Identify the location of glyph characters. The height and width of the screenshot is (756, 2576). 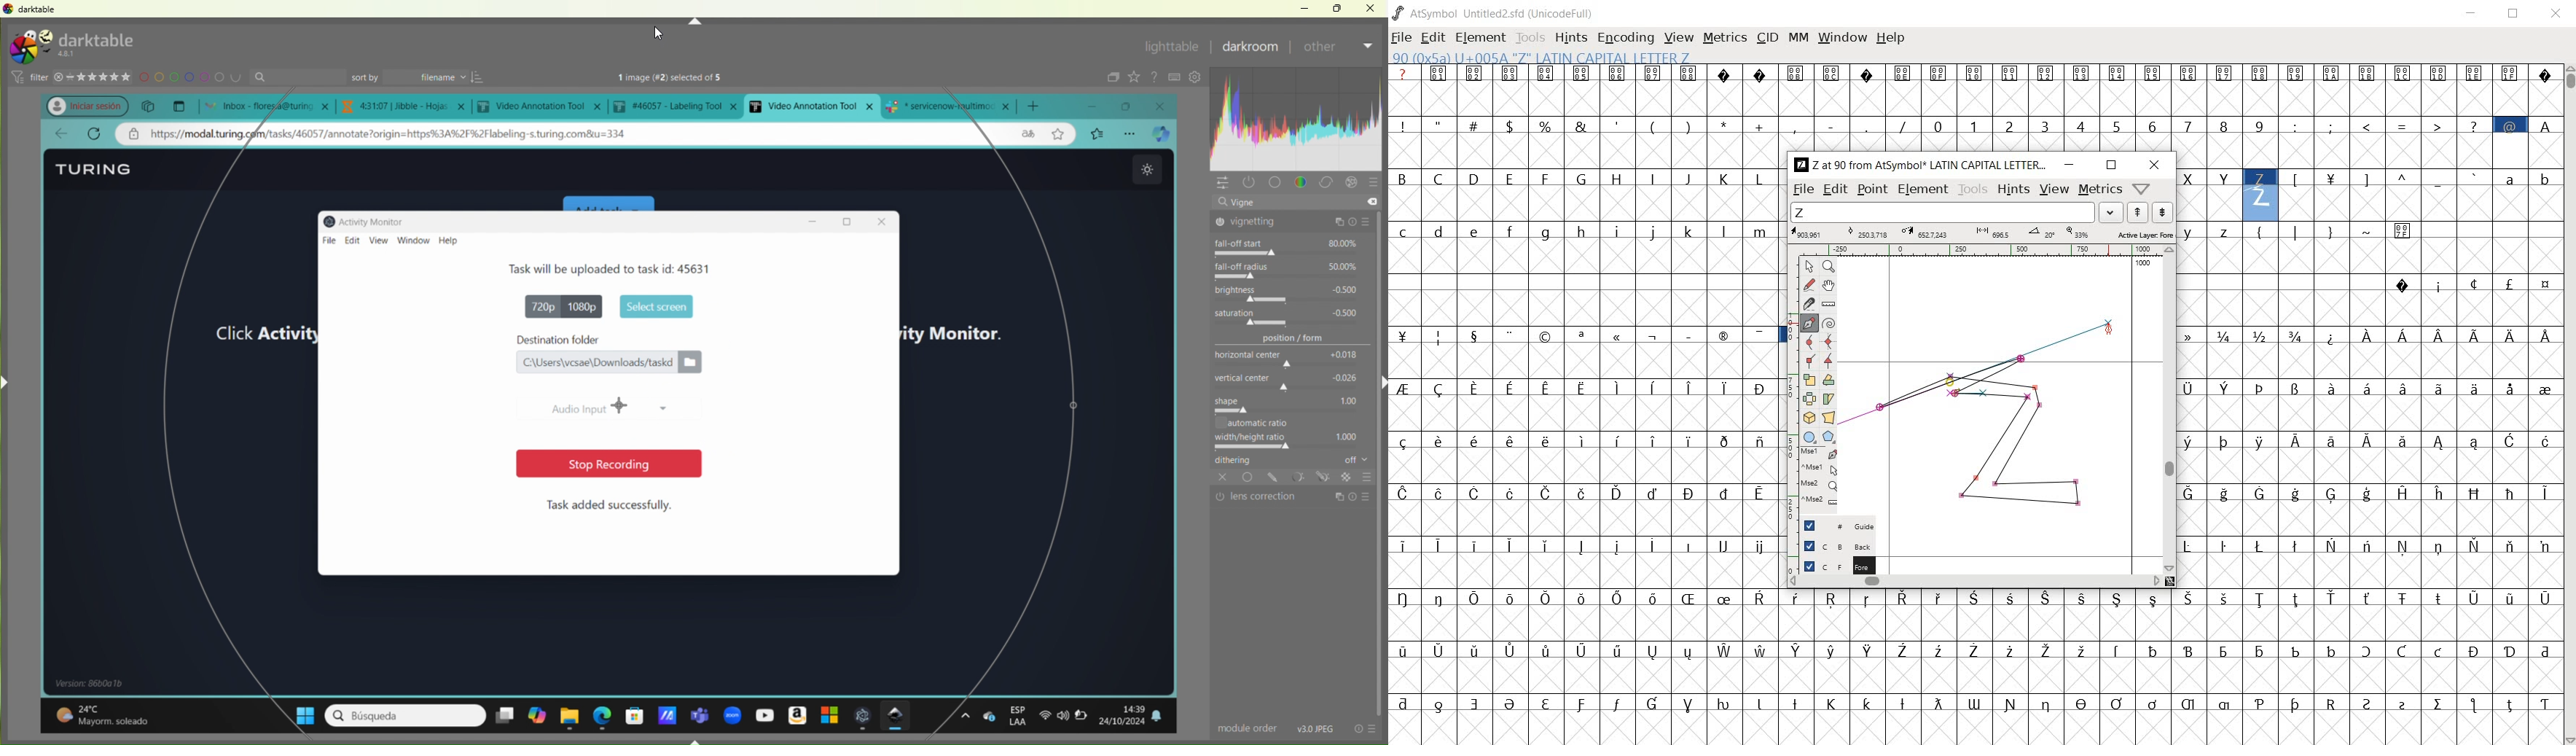
(2369, 404).